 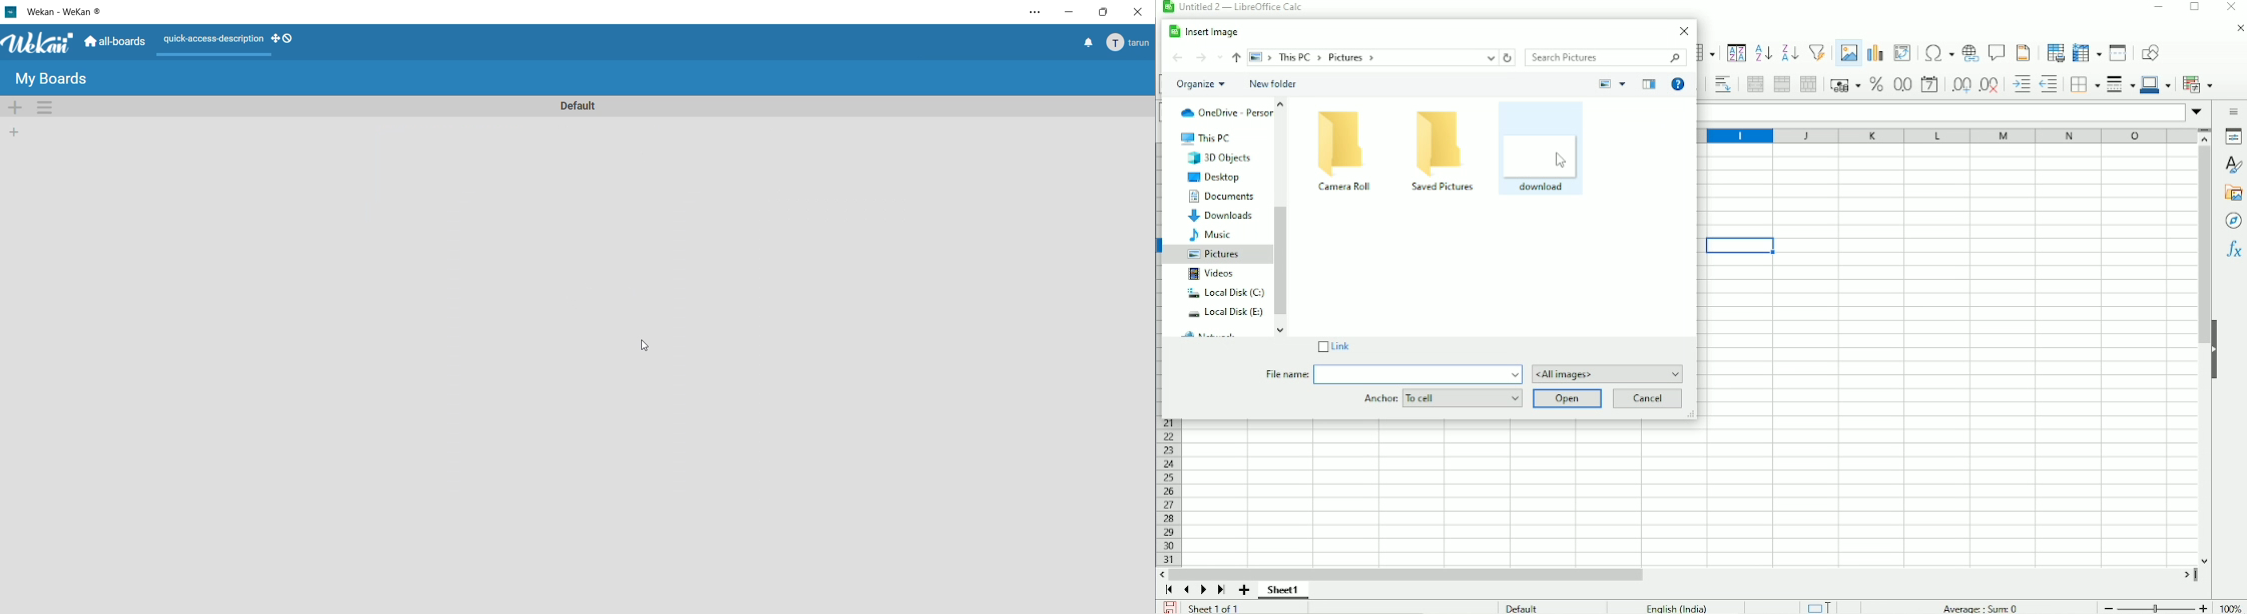 I want to click on quick access description, so click(x=212, y=40).